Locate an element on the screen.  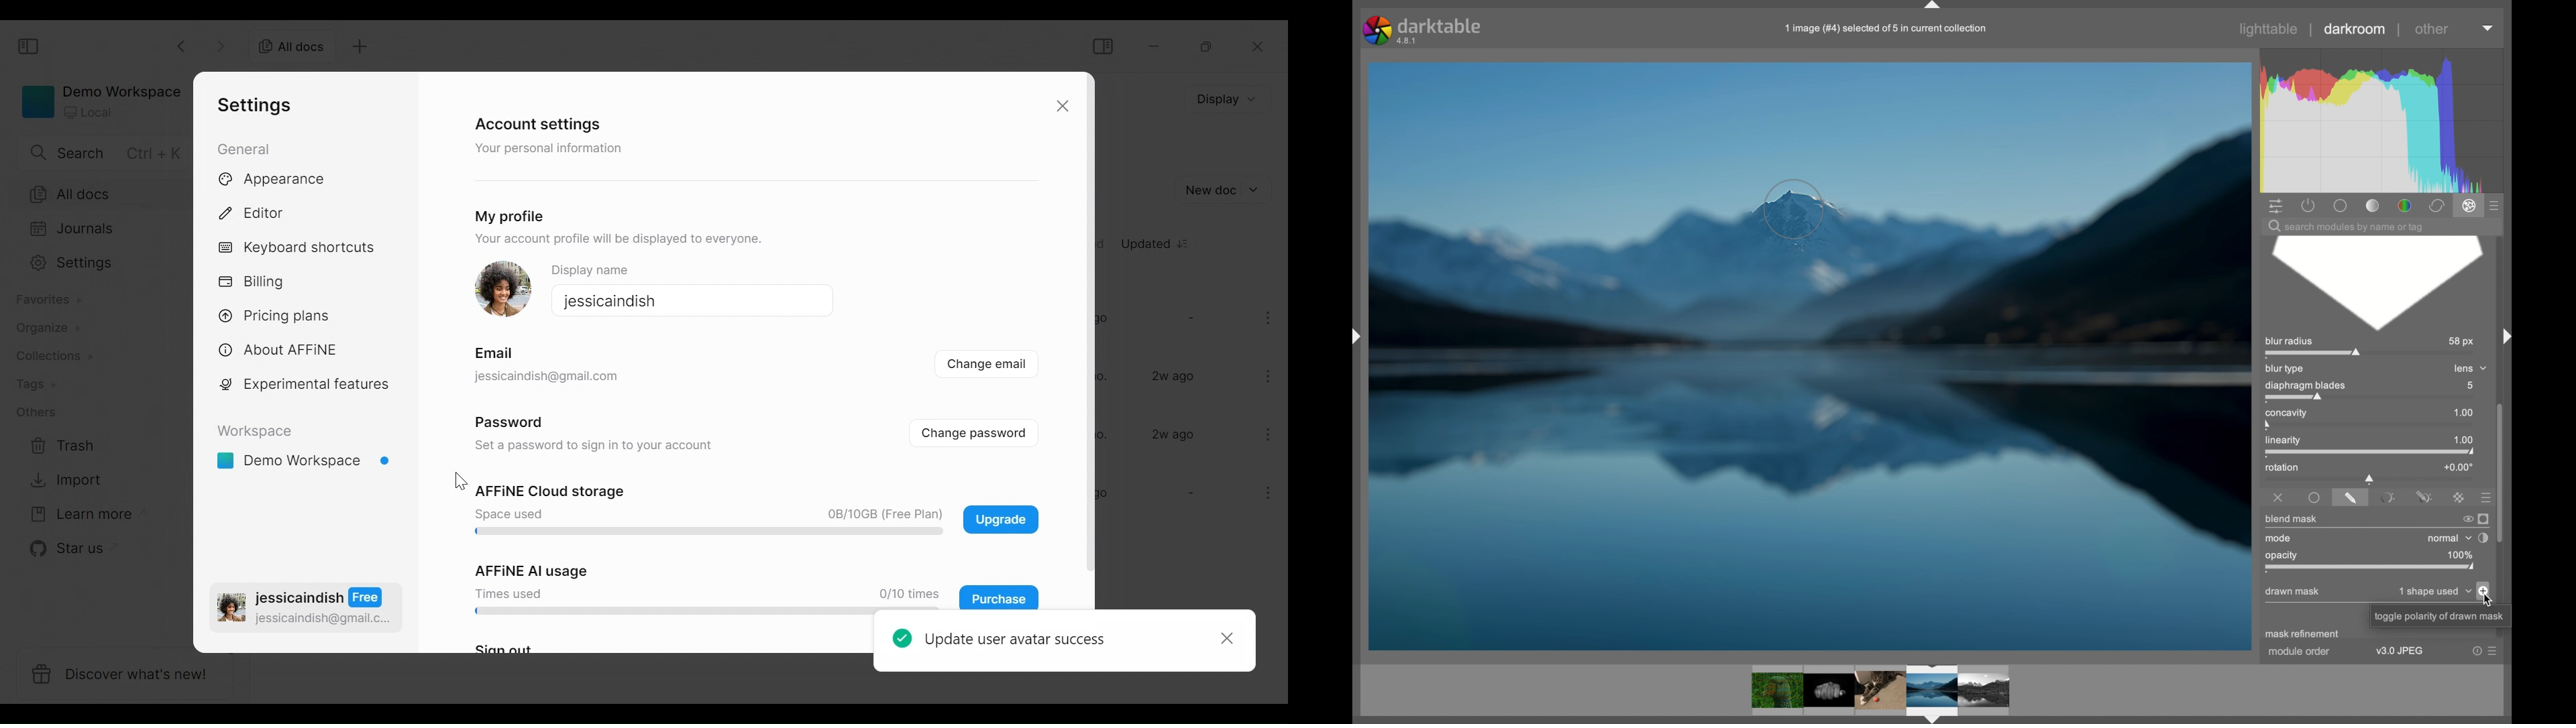
mask refinement is located at coordinates (2302, 635).